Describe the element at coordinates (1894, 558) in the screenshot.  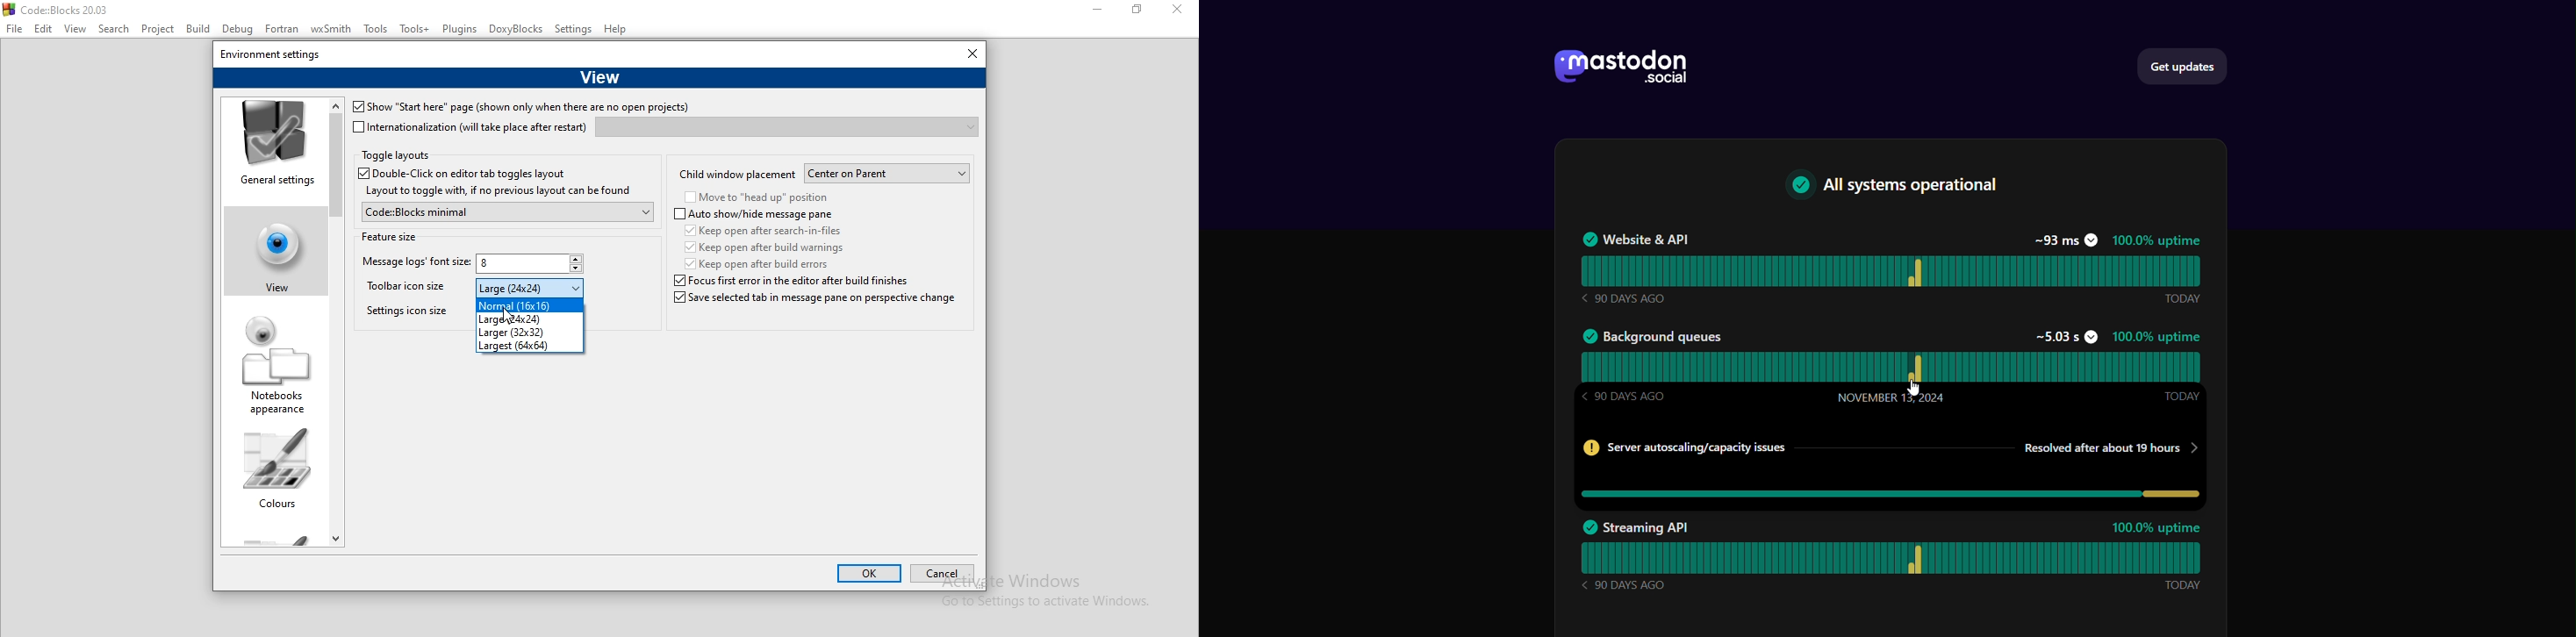
I see `streaming API status` at that location.